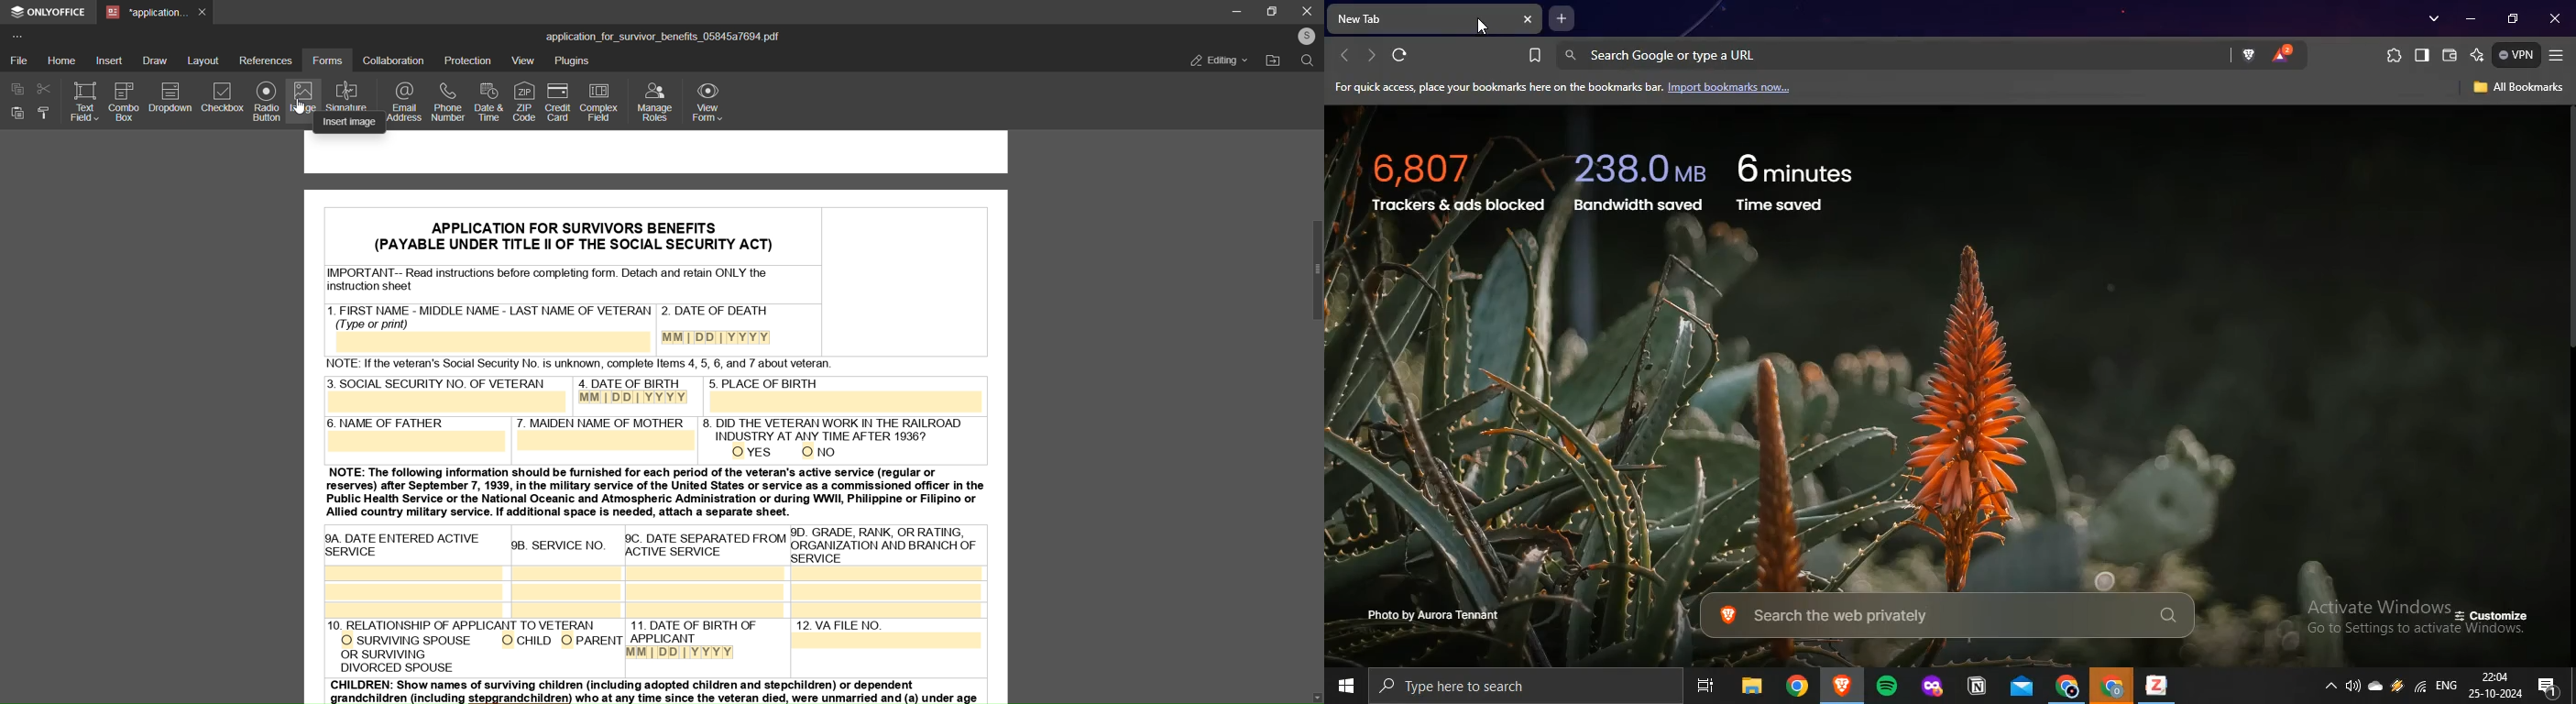  I want to click on search google or type a Url, so click(1726, 54).